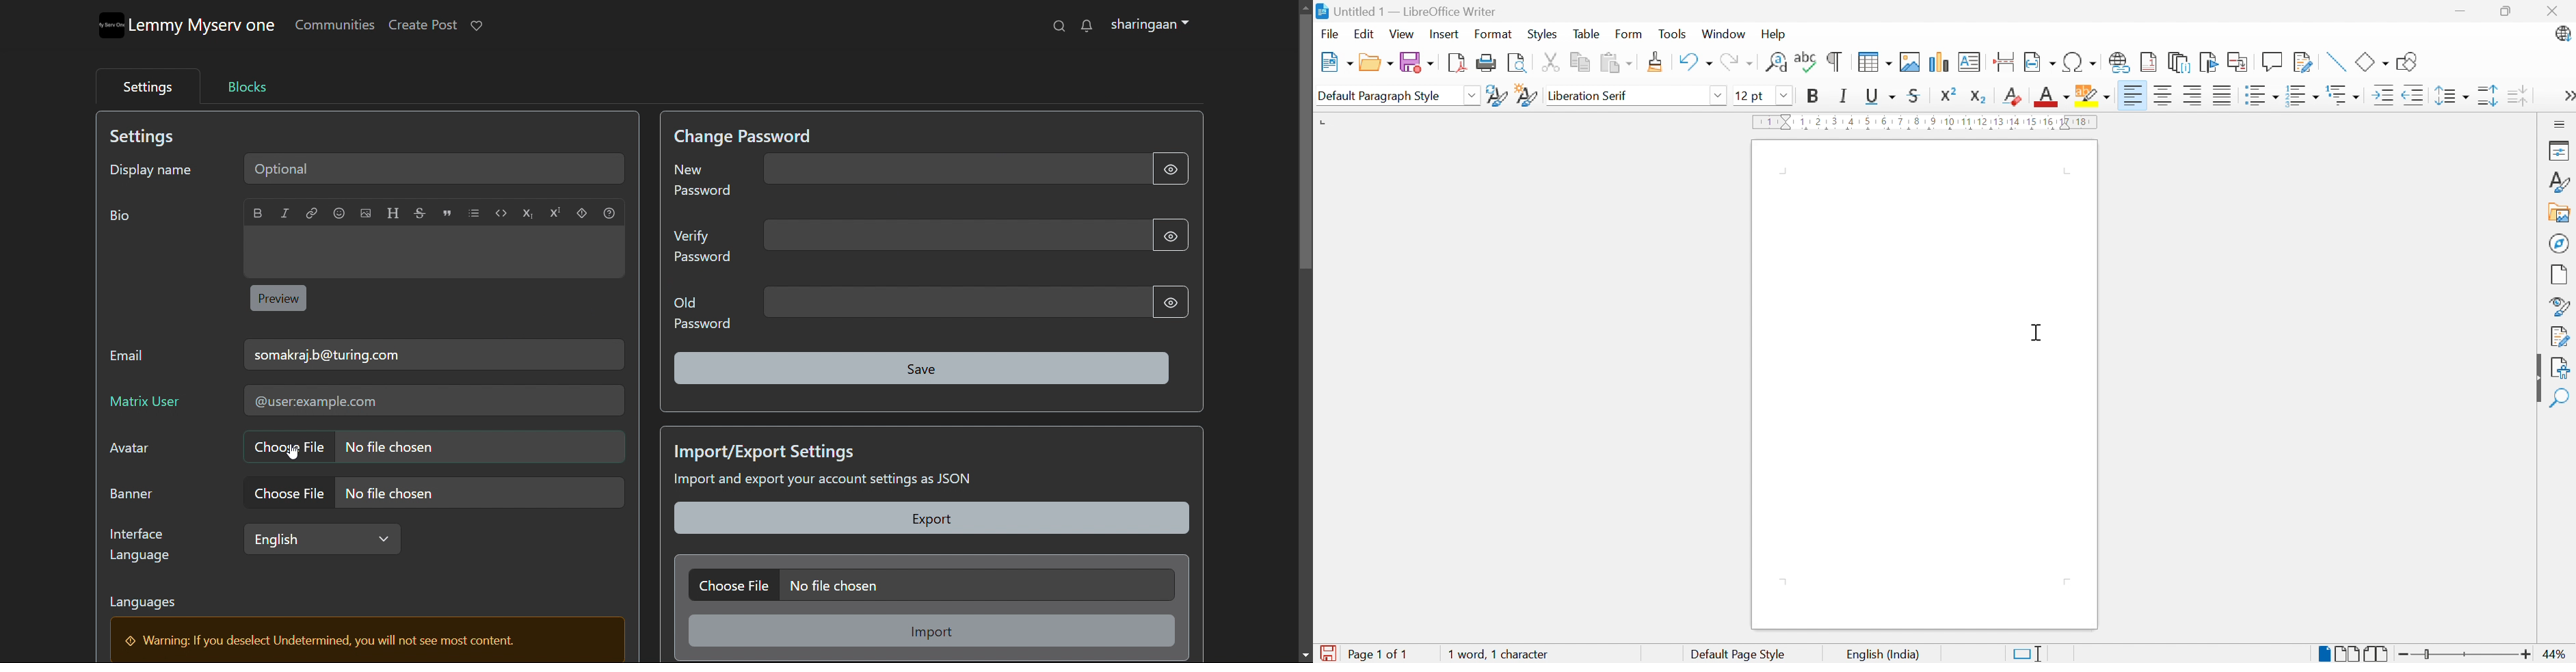  I want to click on Font color, so click(2051, 97).